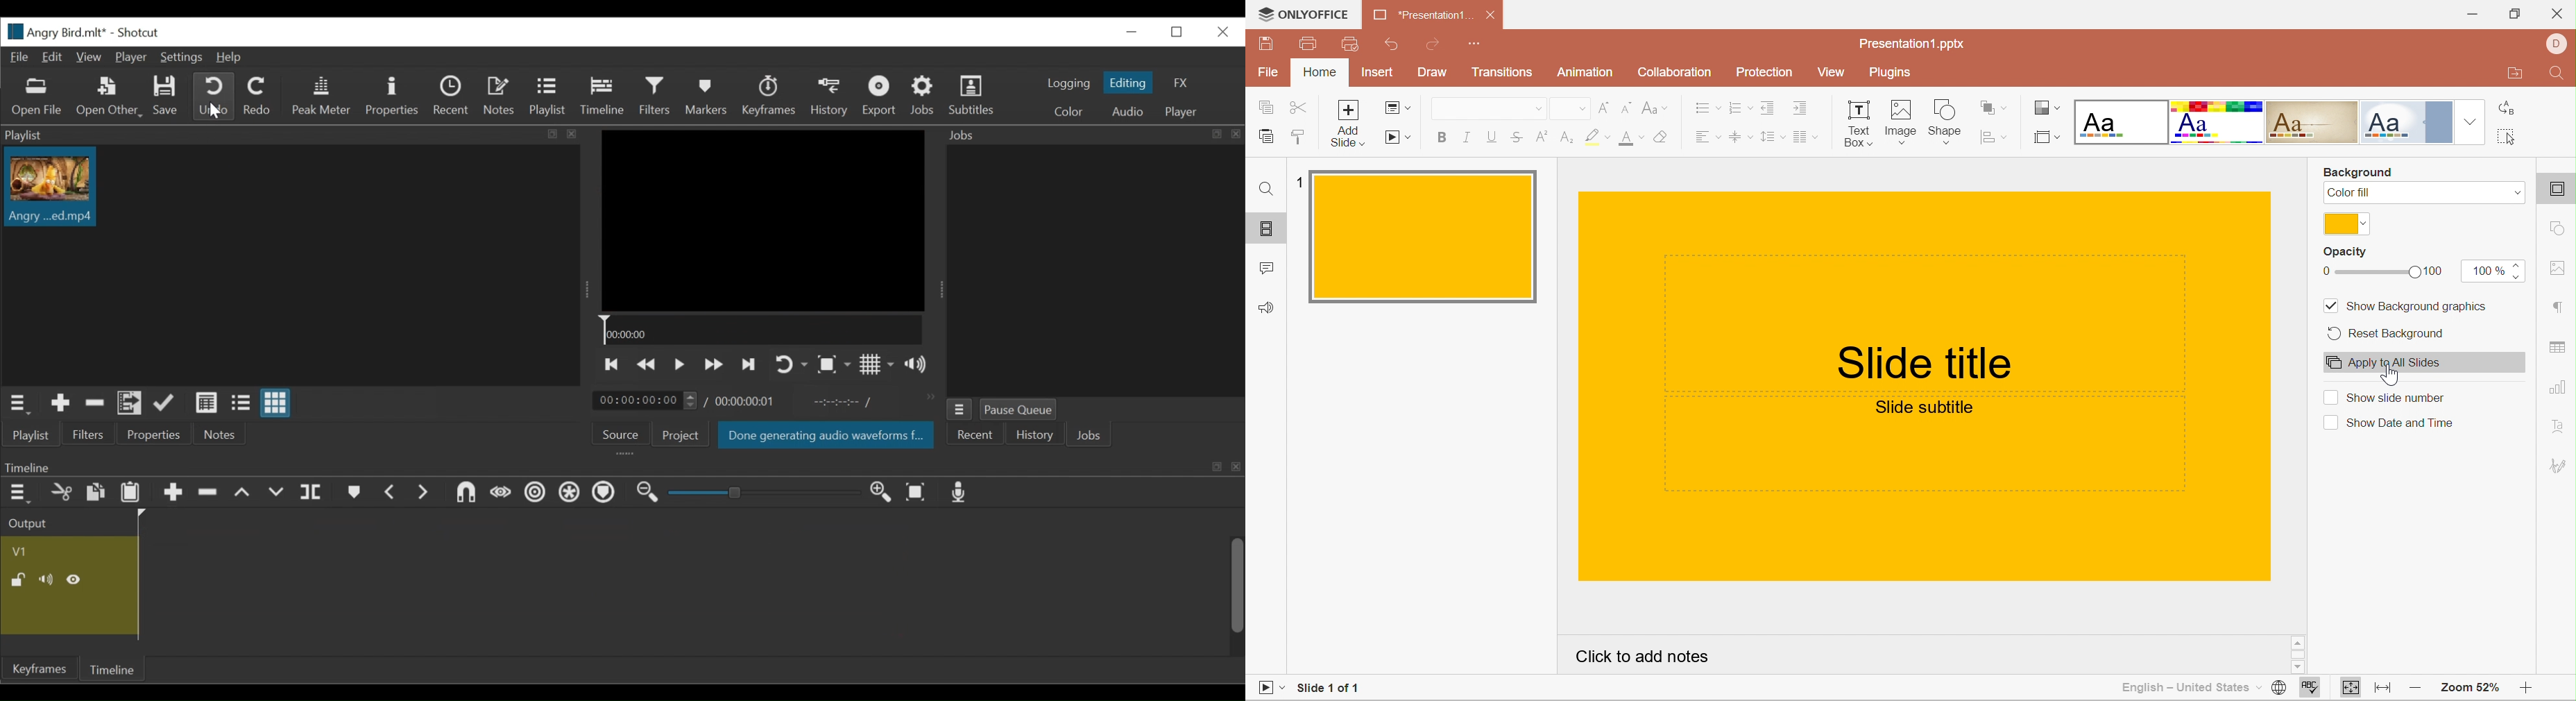  I want to click on slide settings, so click(2560, 192).